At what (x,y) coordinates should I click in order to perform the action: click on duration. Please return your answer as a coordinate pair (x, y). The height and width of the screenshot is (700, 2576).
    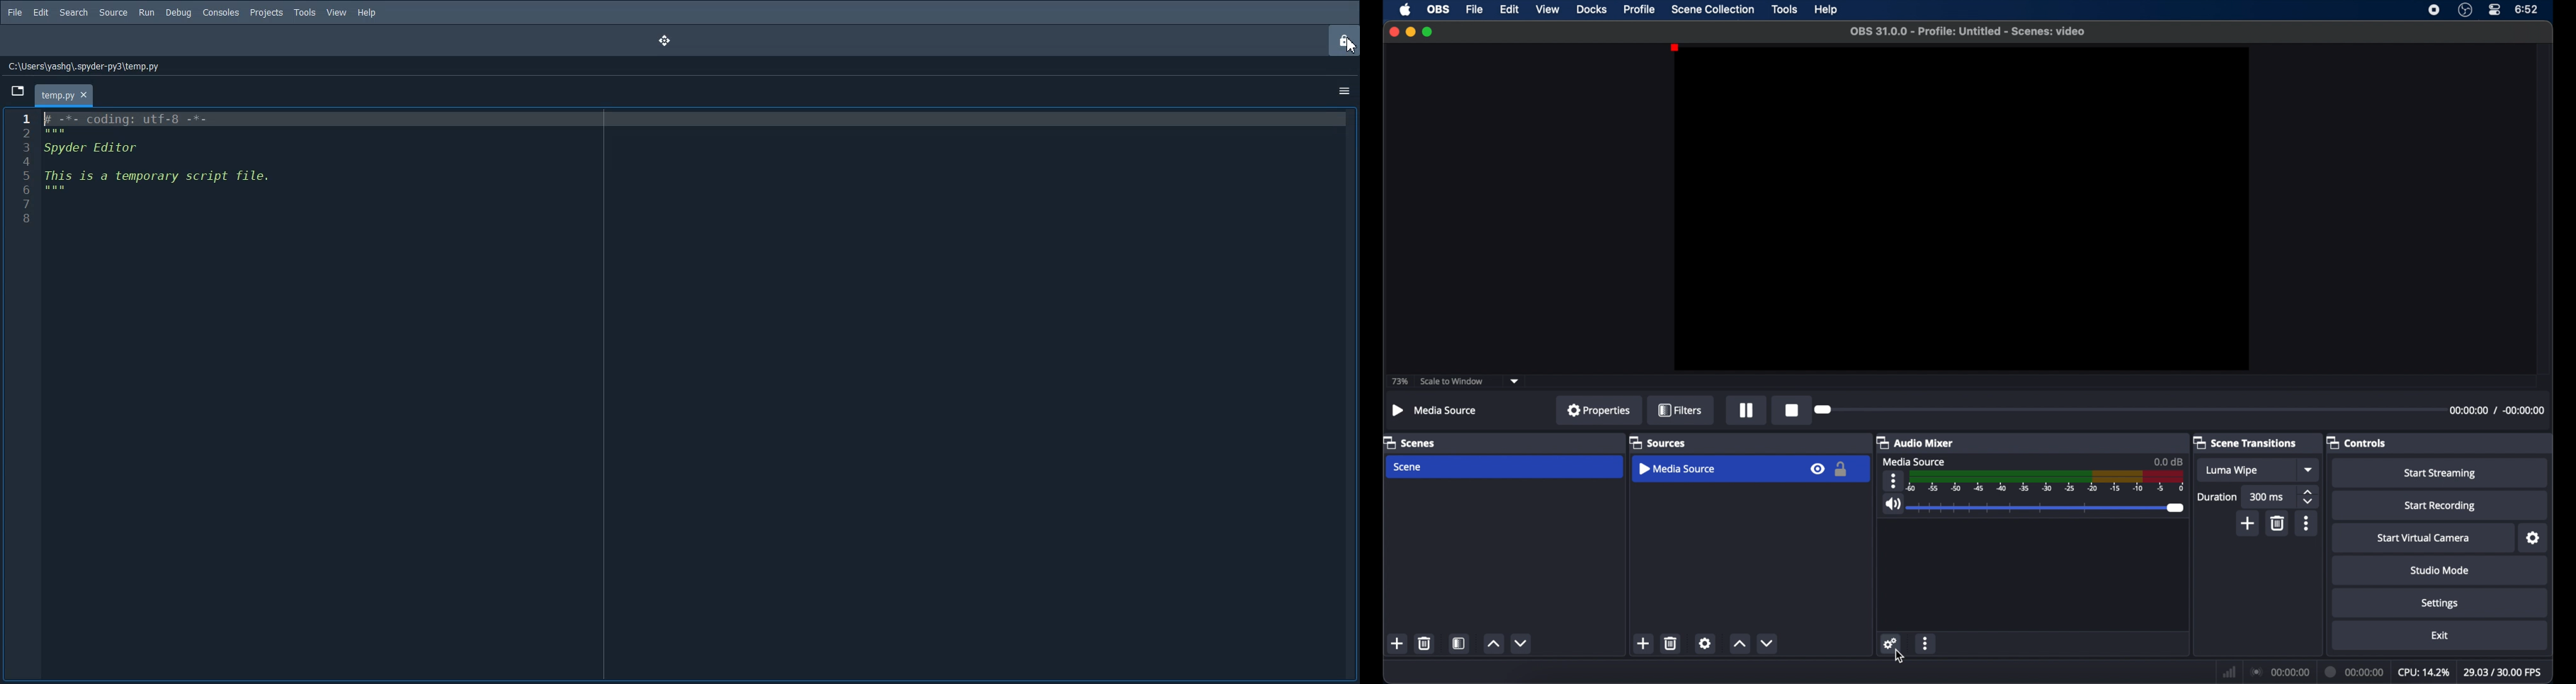
    Looking at the image, I should click on (2216, 497).